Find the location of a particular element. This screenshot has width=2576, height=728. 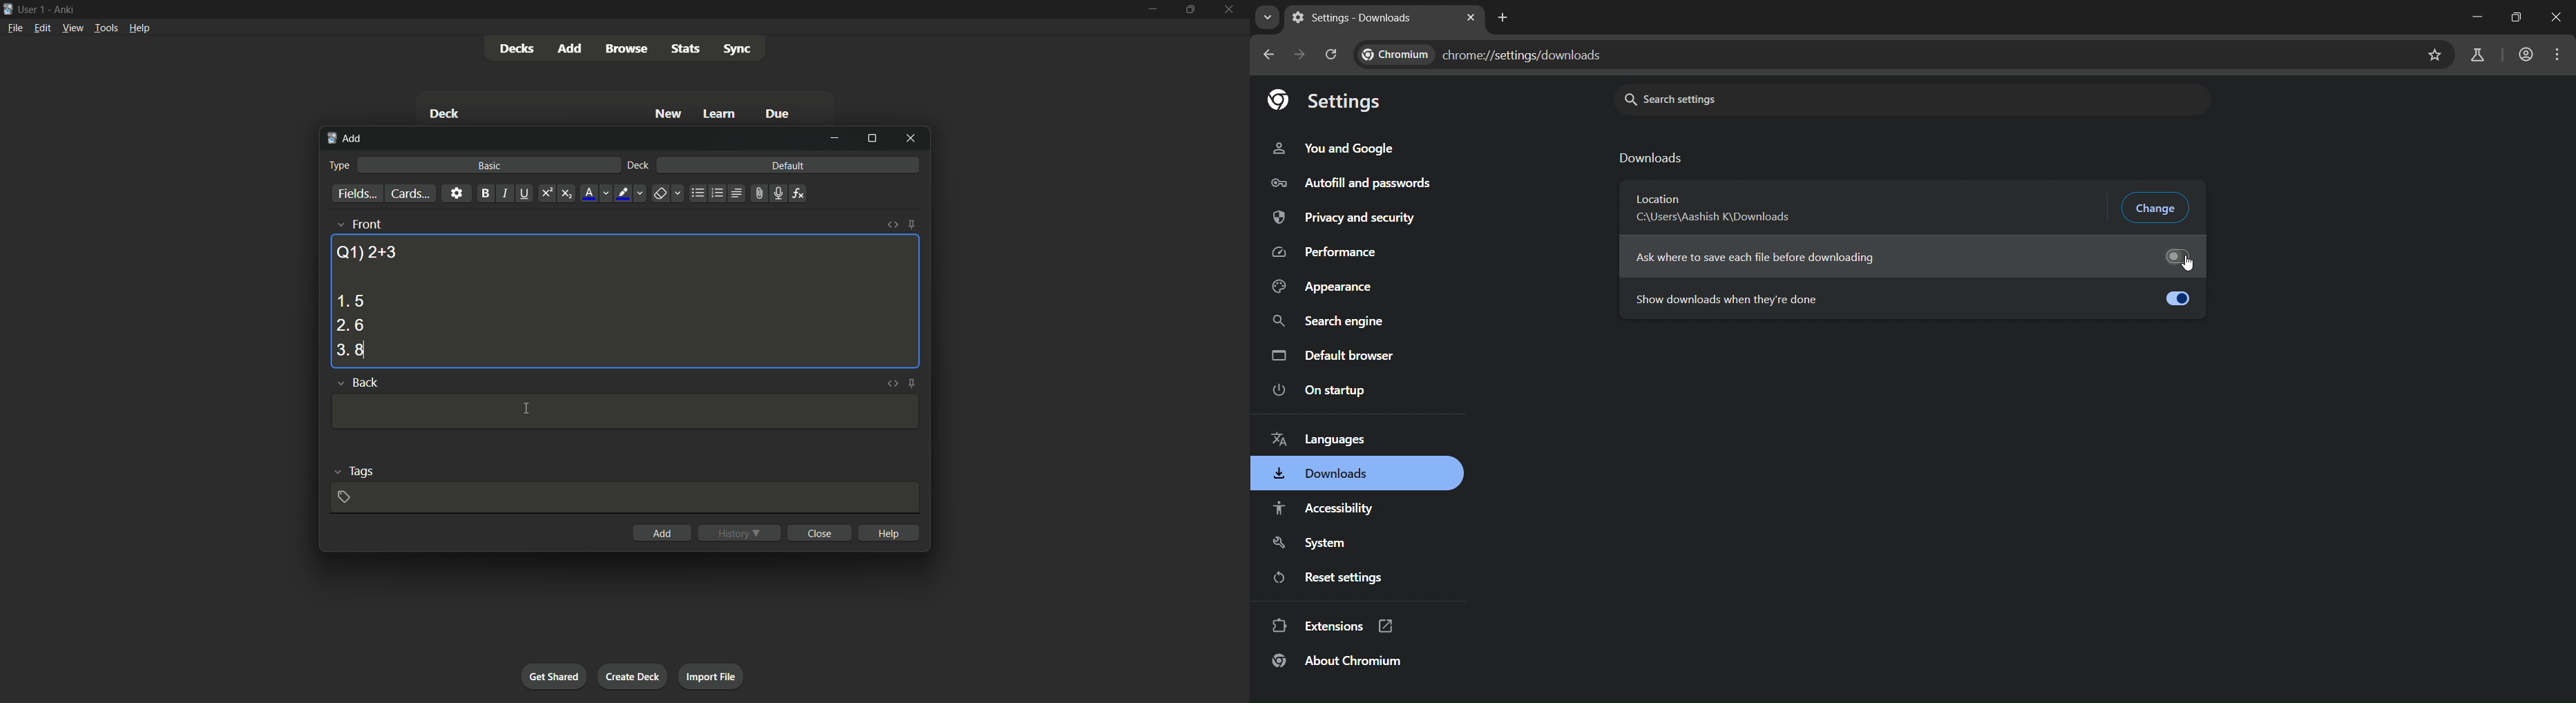

record audio is located at coordinates (777, 194).